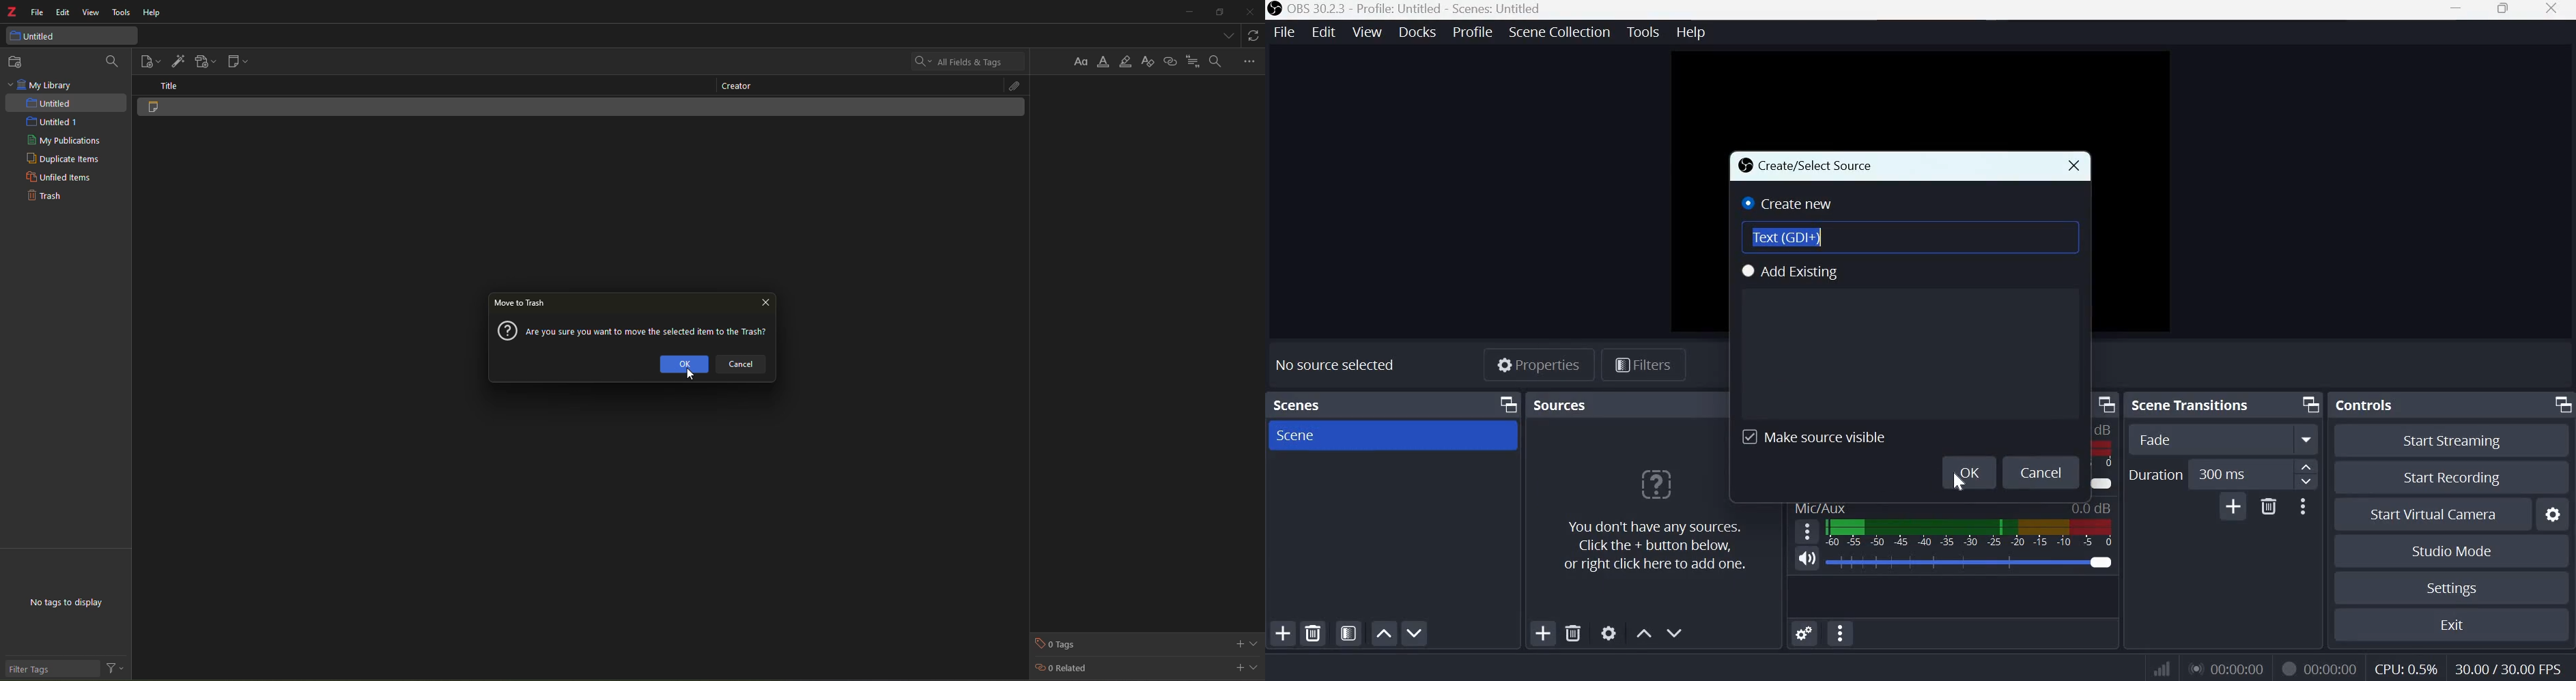 Image resolution: width=2576 pixels, height=700 pixels. I want to click on Volume Meter, so click(1970, 536).